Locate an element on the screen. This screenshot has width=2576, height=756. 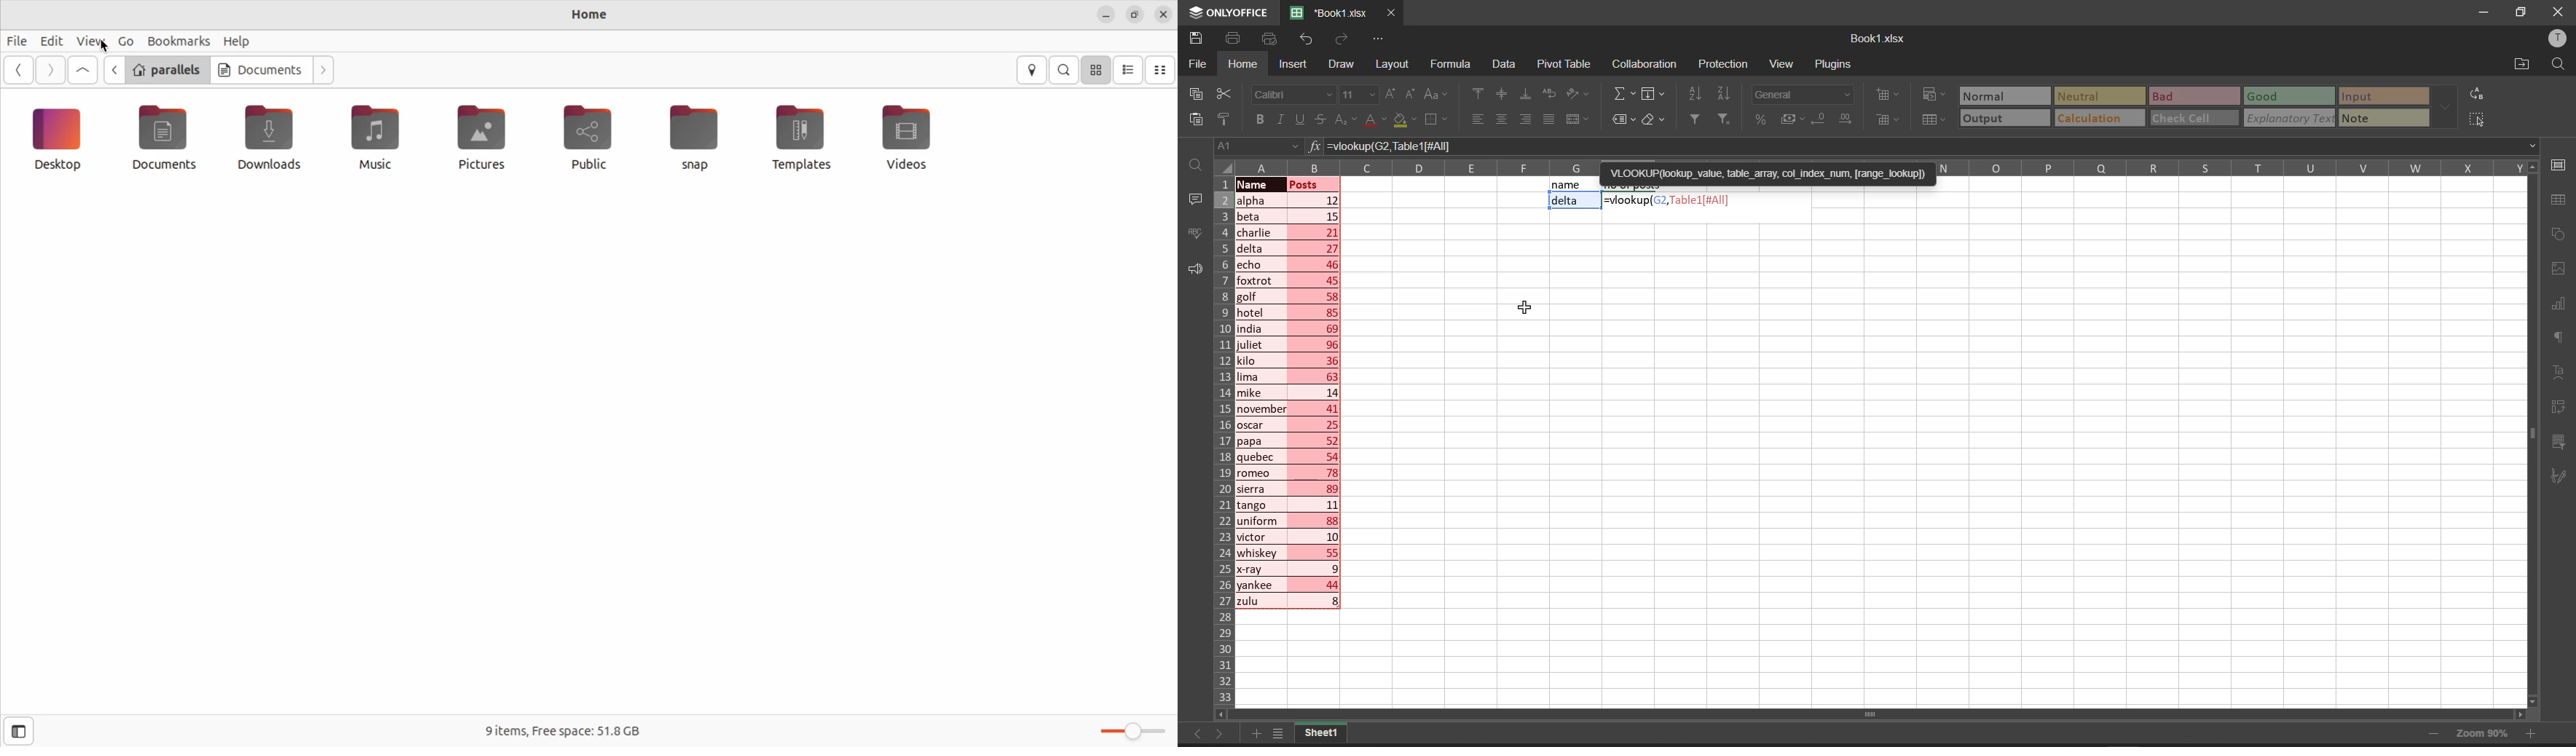
font is located at coordinates (1292, 93).